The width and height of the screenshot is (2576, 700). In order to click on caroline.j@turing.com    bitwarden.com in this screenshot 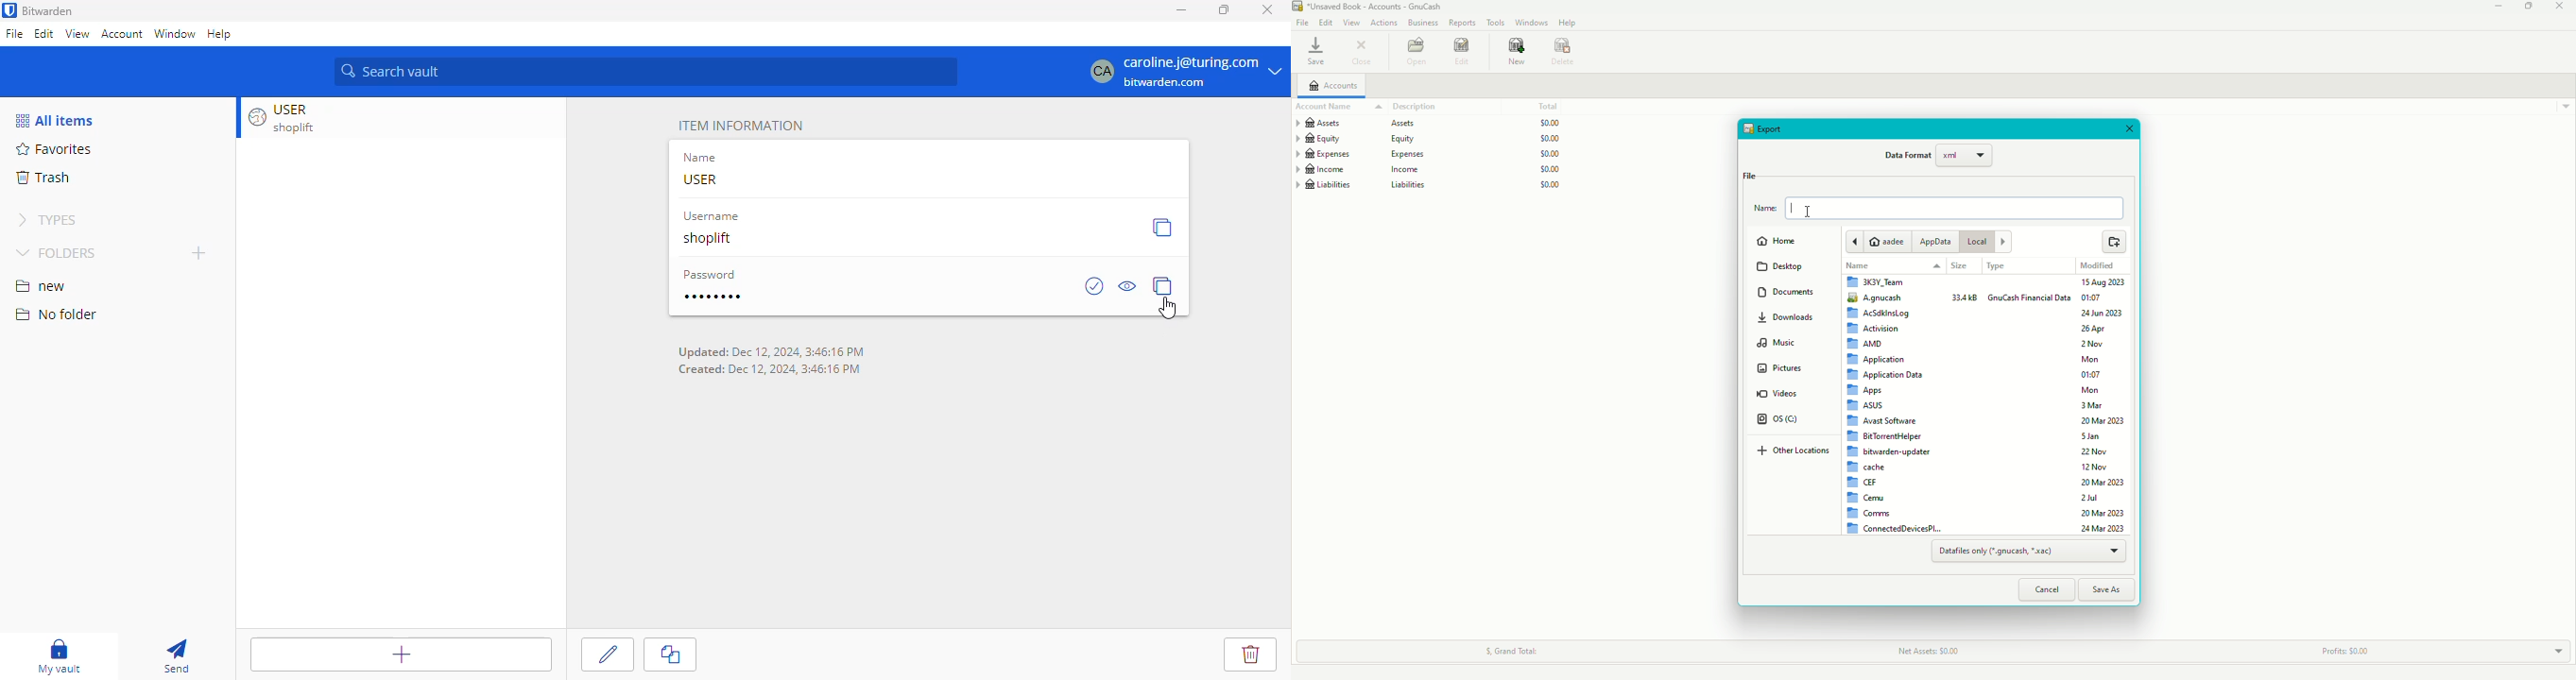, I will do `click(1184, 70)`.